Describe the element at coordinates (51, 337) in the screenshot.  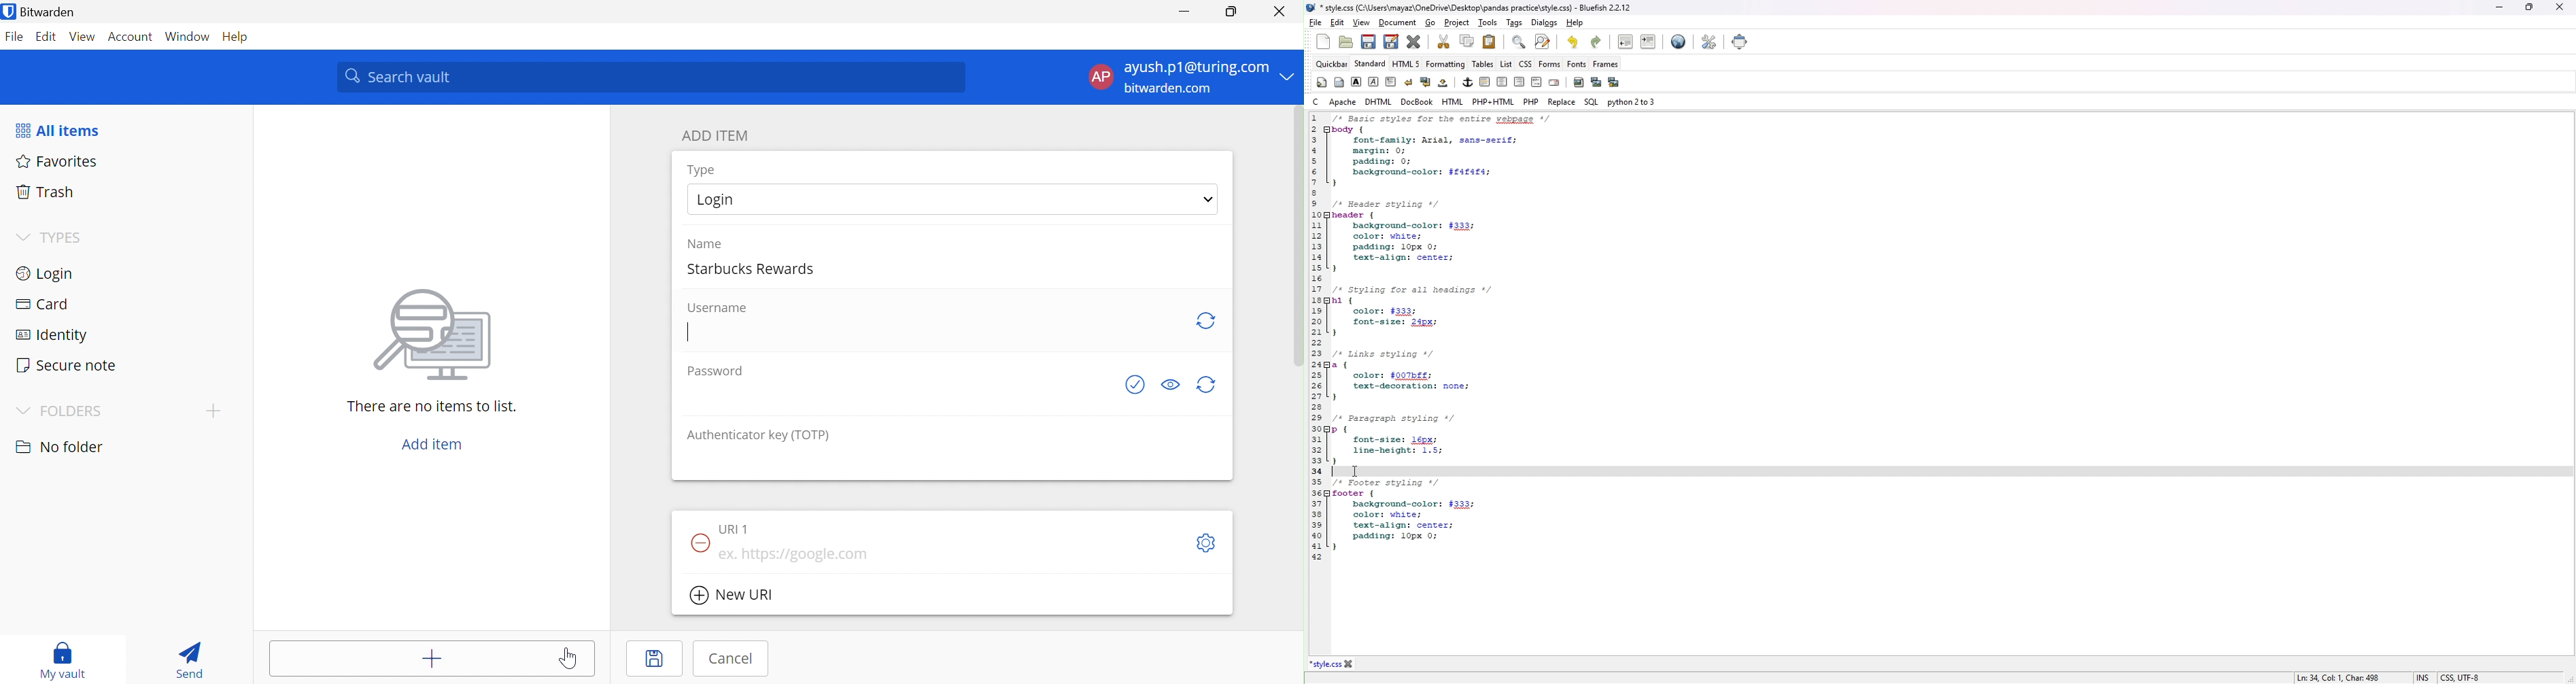
I see `Identify` at that location.